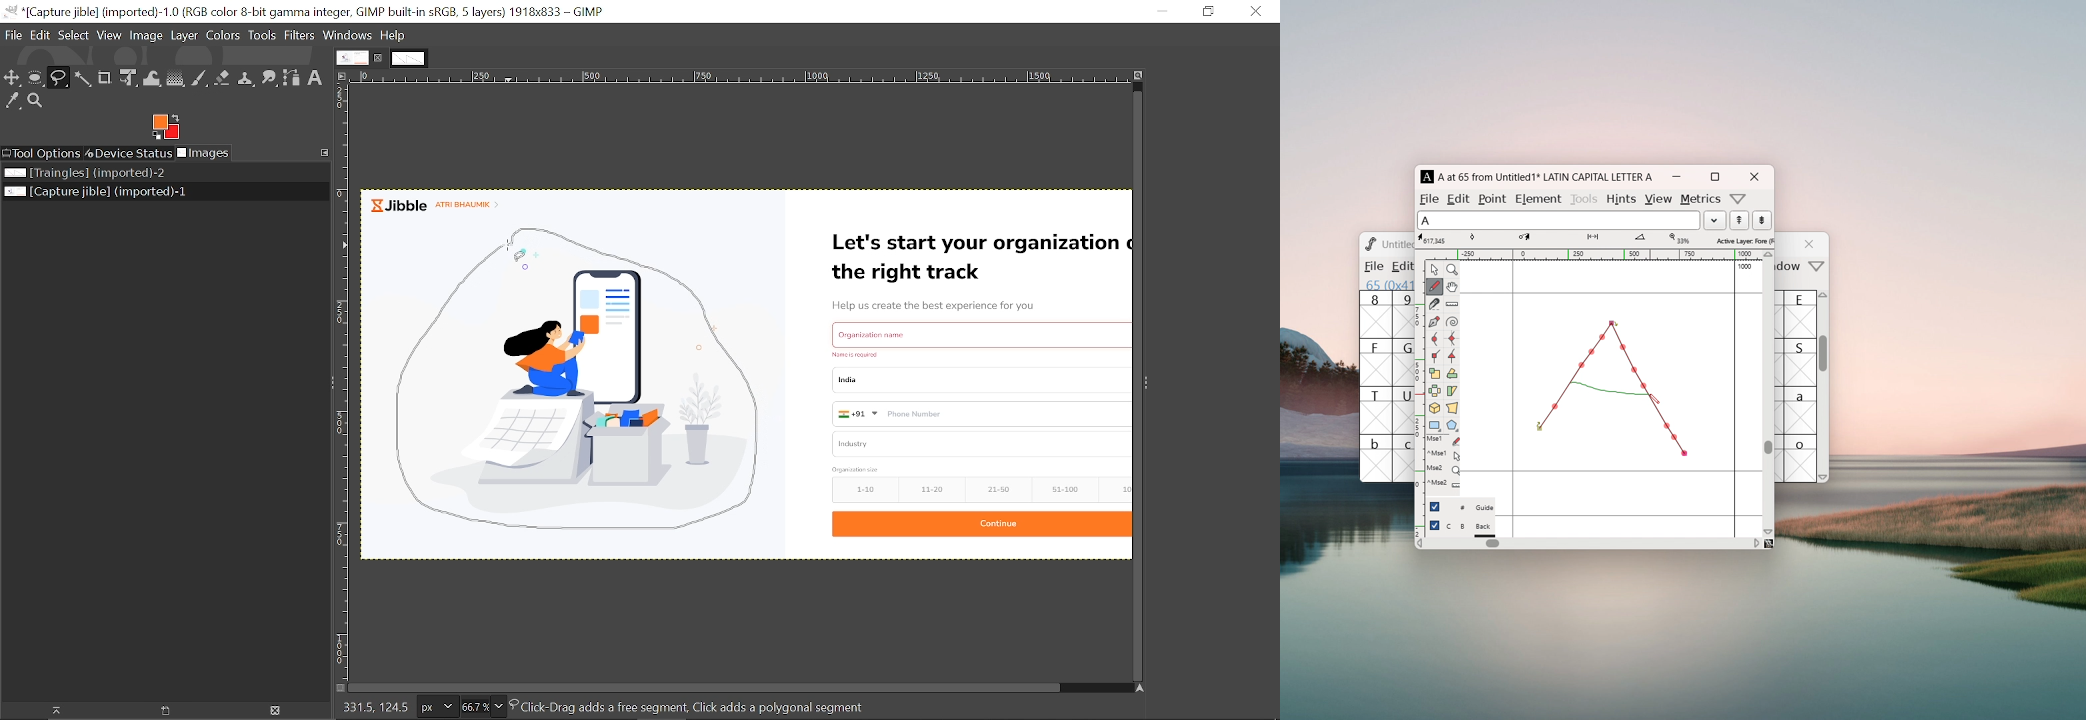 Image resolution: width=2100 pixels, height=728 pixels. What do you see at coordinates (1434, 339) in the screenshot?
I see `add a curve point` at bounding box center [1434, 339].